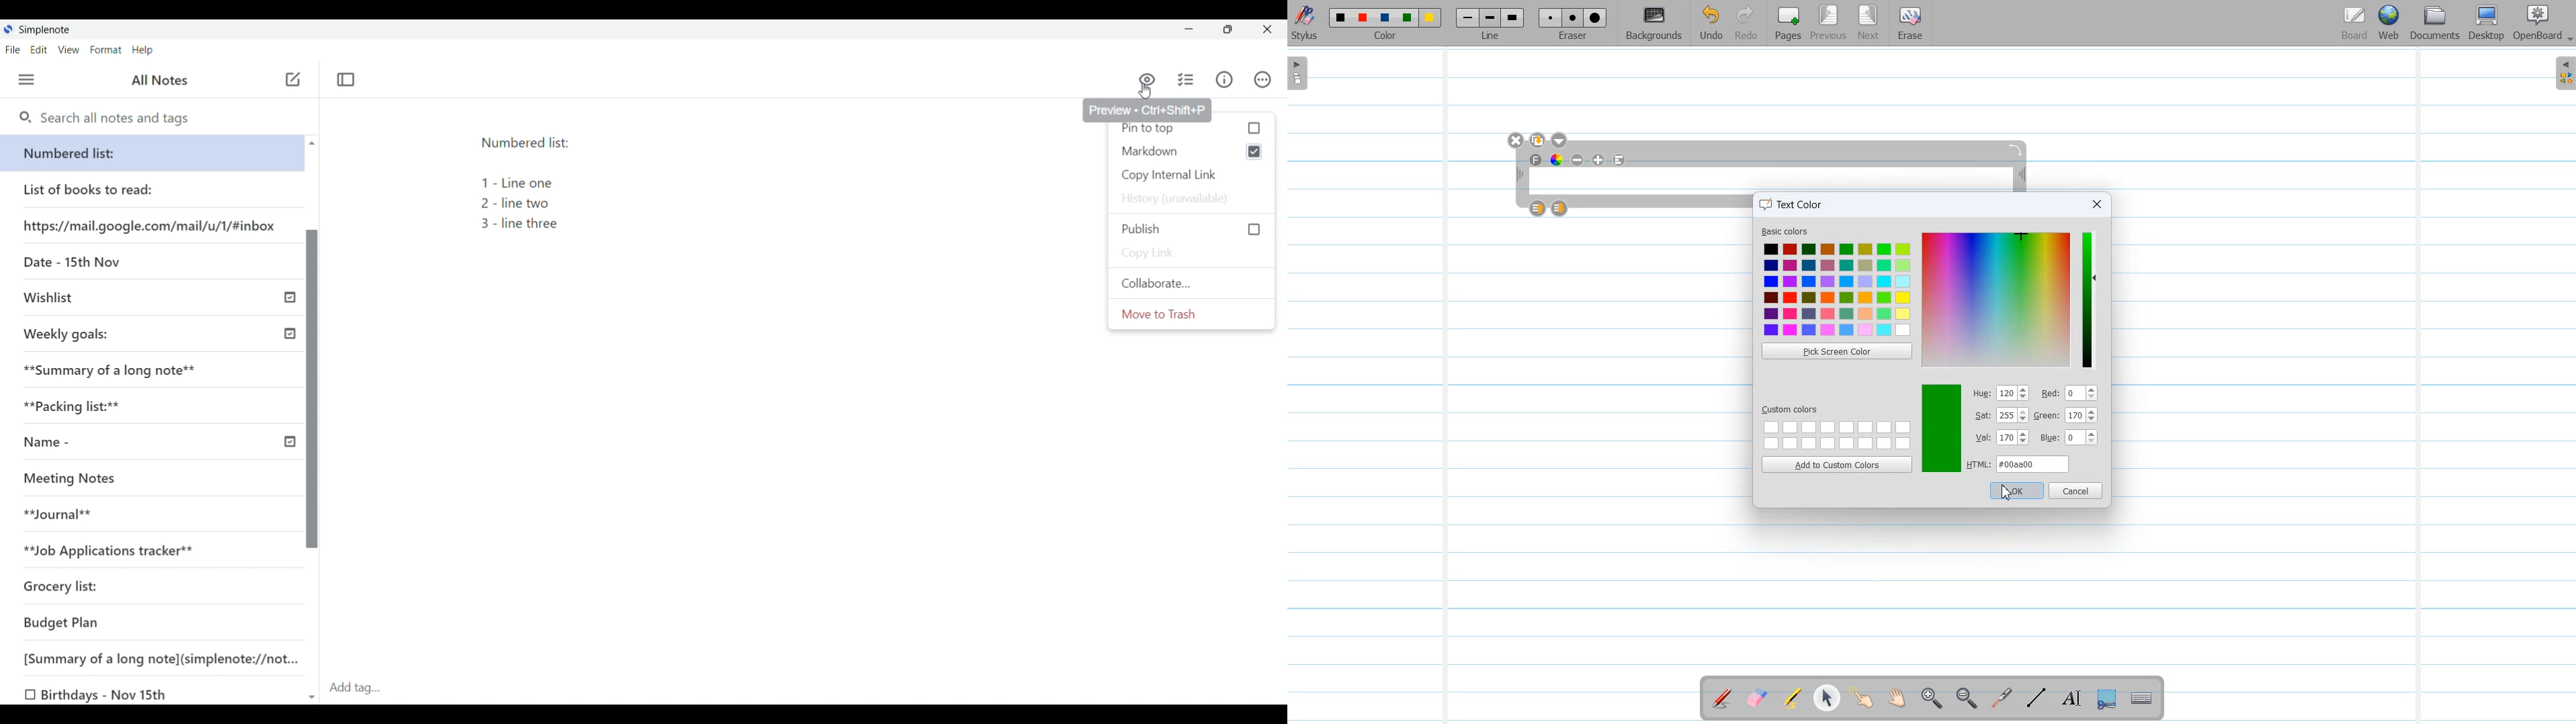 This screenshot has width=2576, height=728. What do you see at coordinates (805, 688) in the screenshot?
I see `Click to add tag` at bounding box center [805, 688].